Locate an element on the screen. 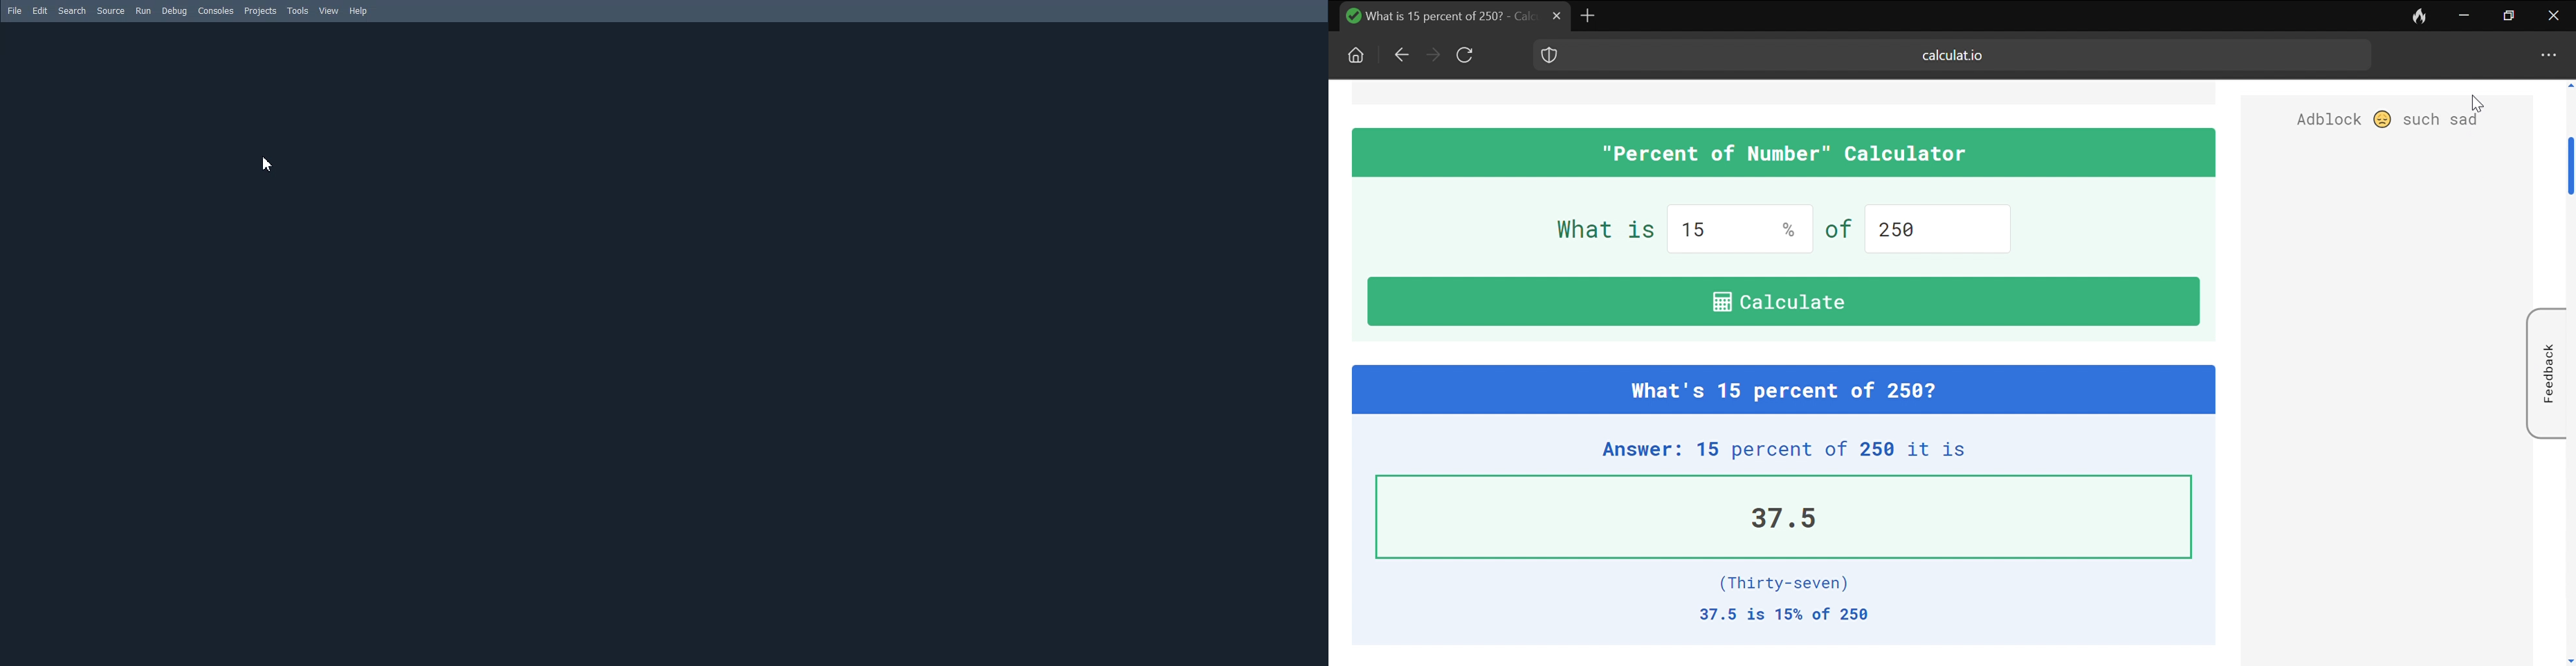 Image resolution: width=2576 pixels, height=672 pixels. close is located at coordinates (2555, 17).